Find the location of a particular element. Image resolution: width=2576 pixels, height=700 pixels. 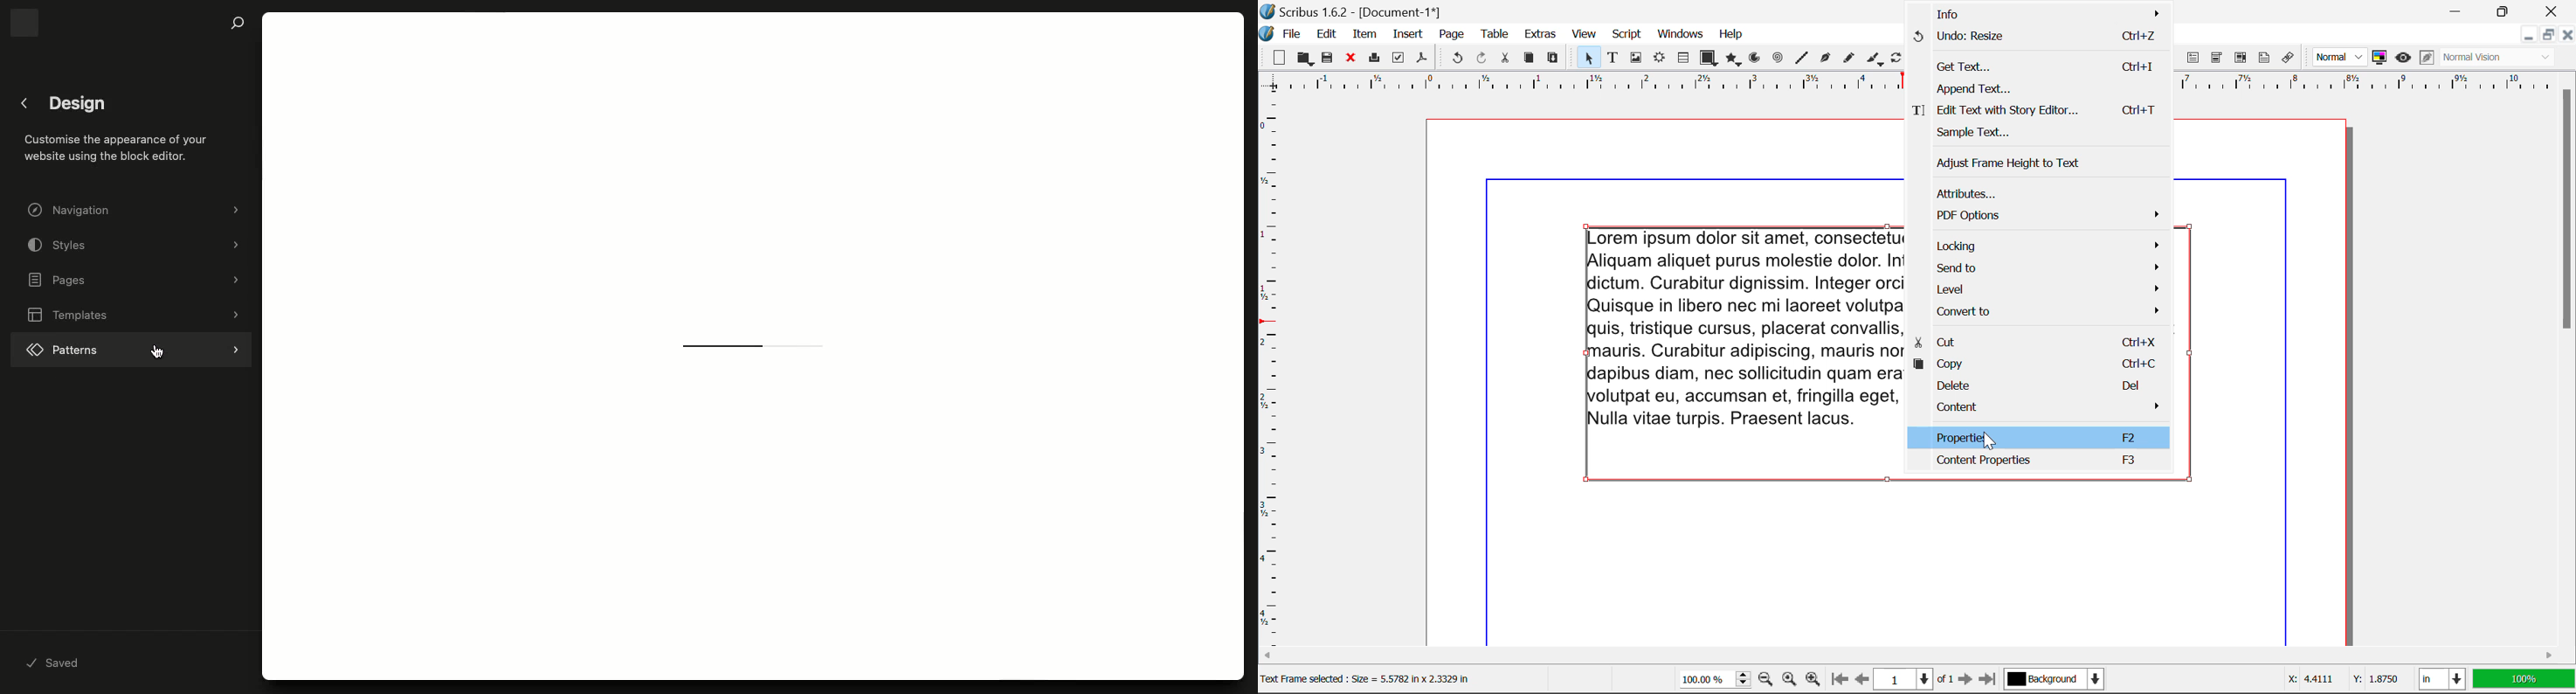

vertical page margins is located at coordinates (2366, 81).